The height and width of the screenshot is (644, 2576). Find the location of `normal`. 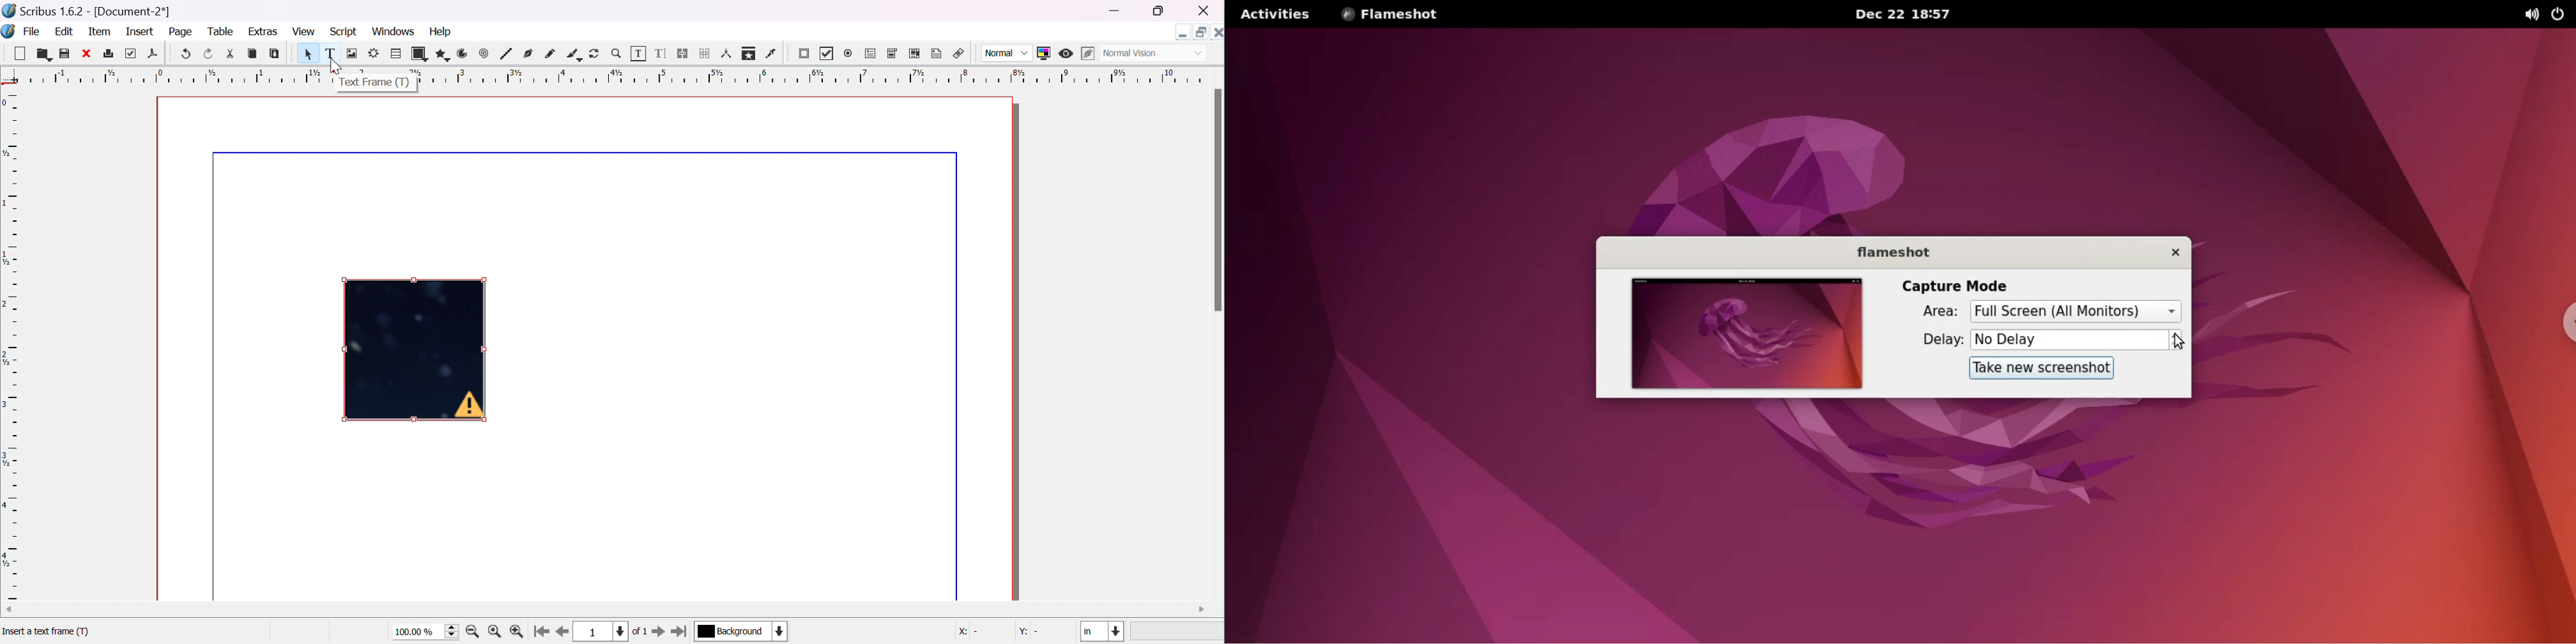

normal is located at coordinates (1008, 54).